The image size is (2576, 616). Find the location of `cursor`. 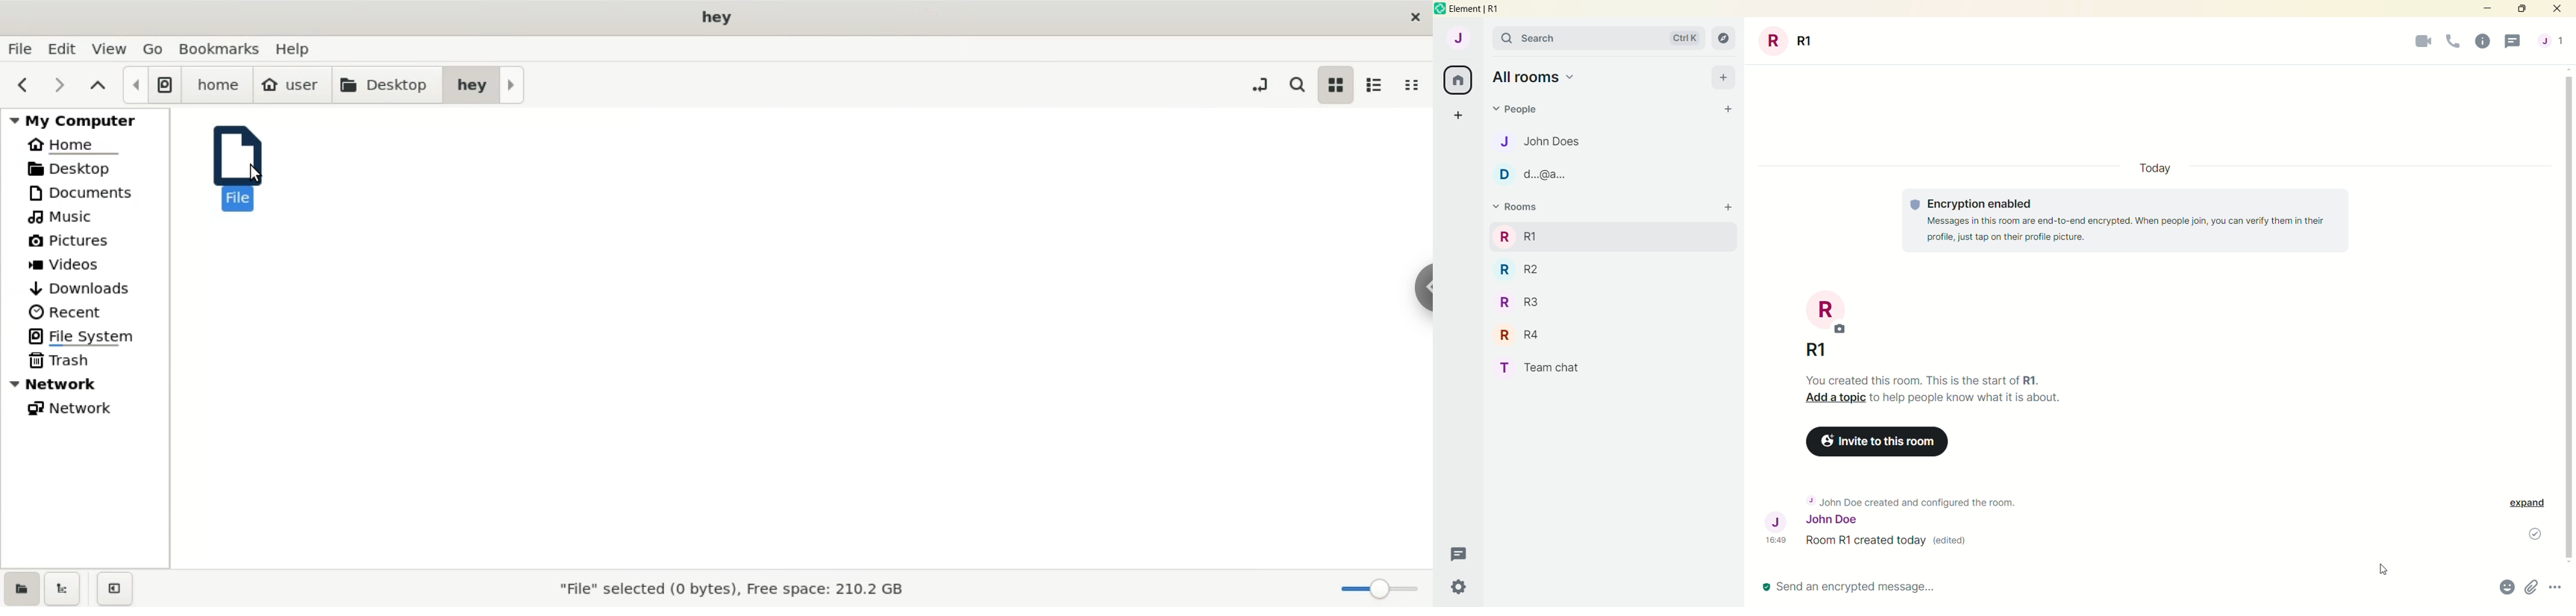

cursor is located at coordinates (2384, 570).